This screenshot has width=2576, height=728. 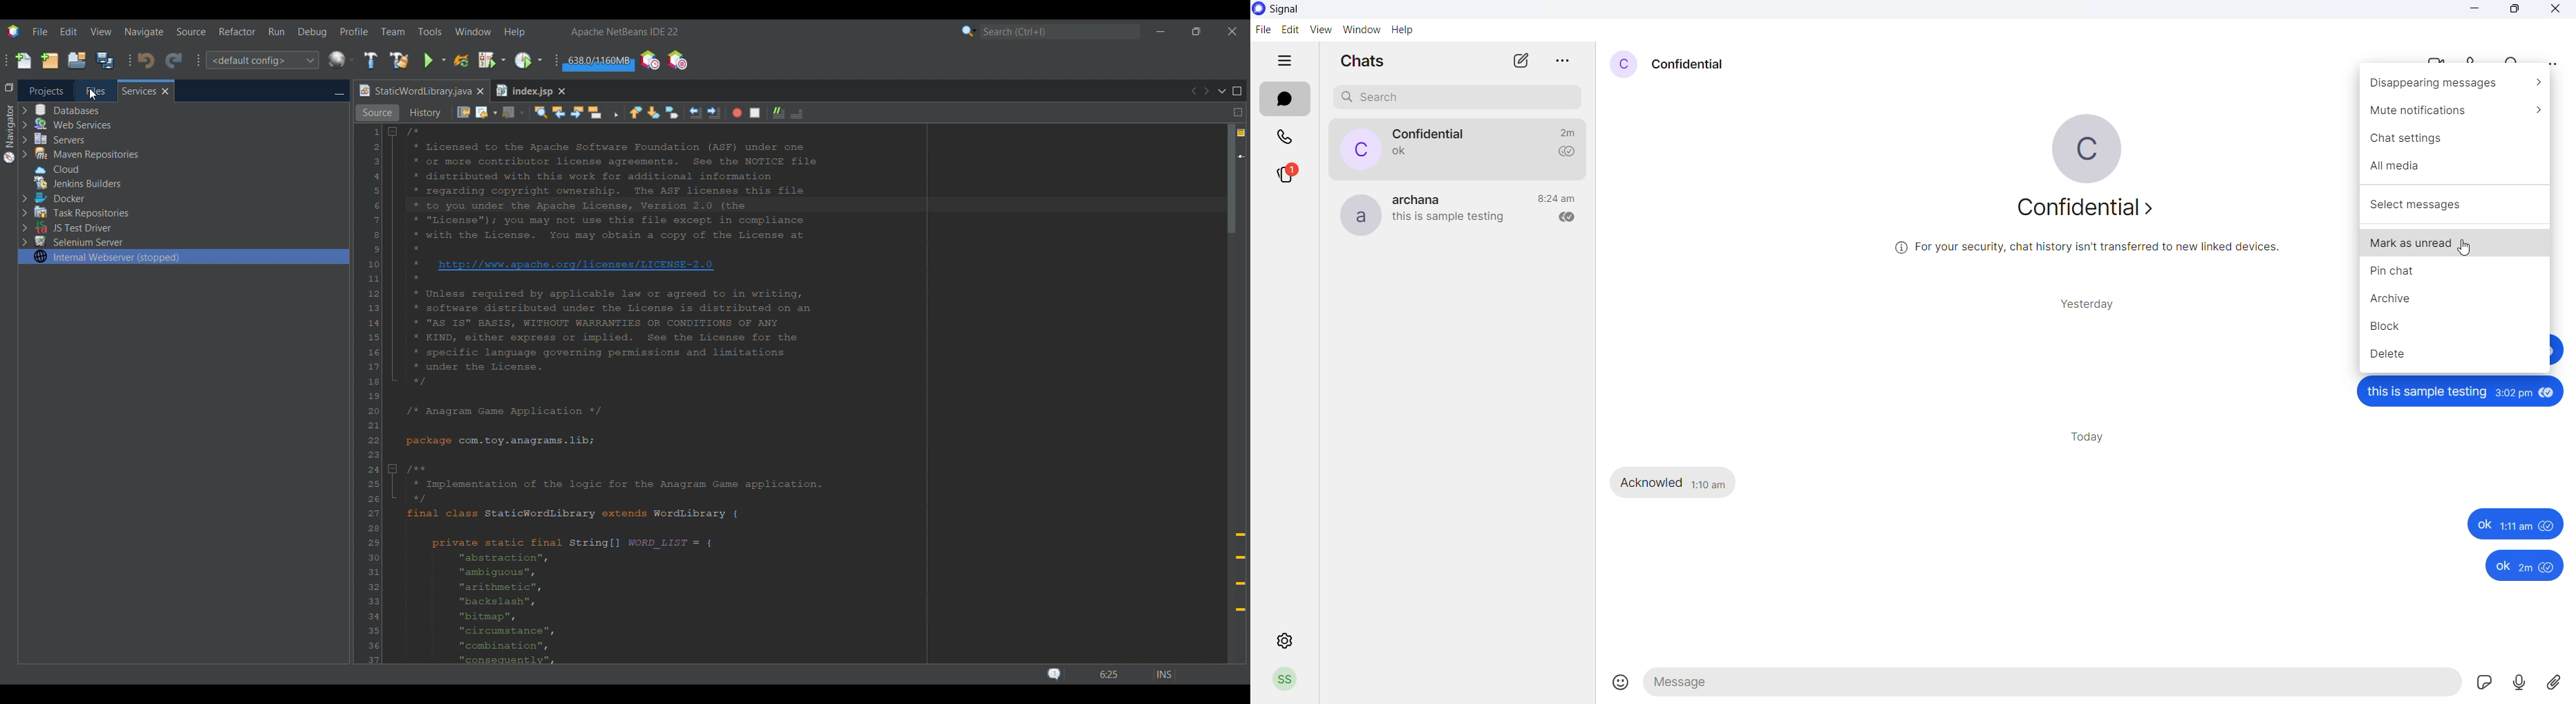 What do you see at coordinates (1364, 62) in the screenshot?
I see `chats heading` at bounding box center [1364, 62].